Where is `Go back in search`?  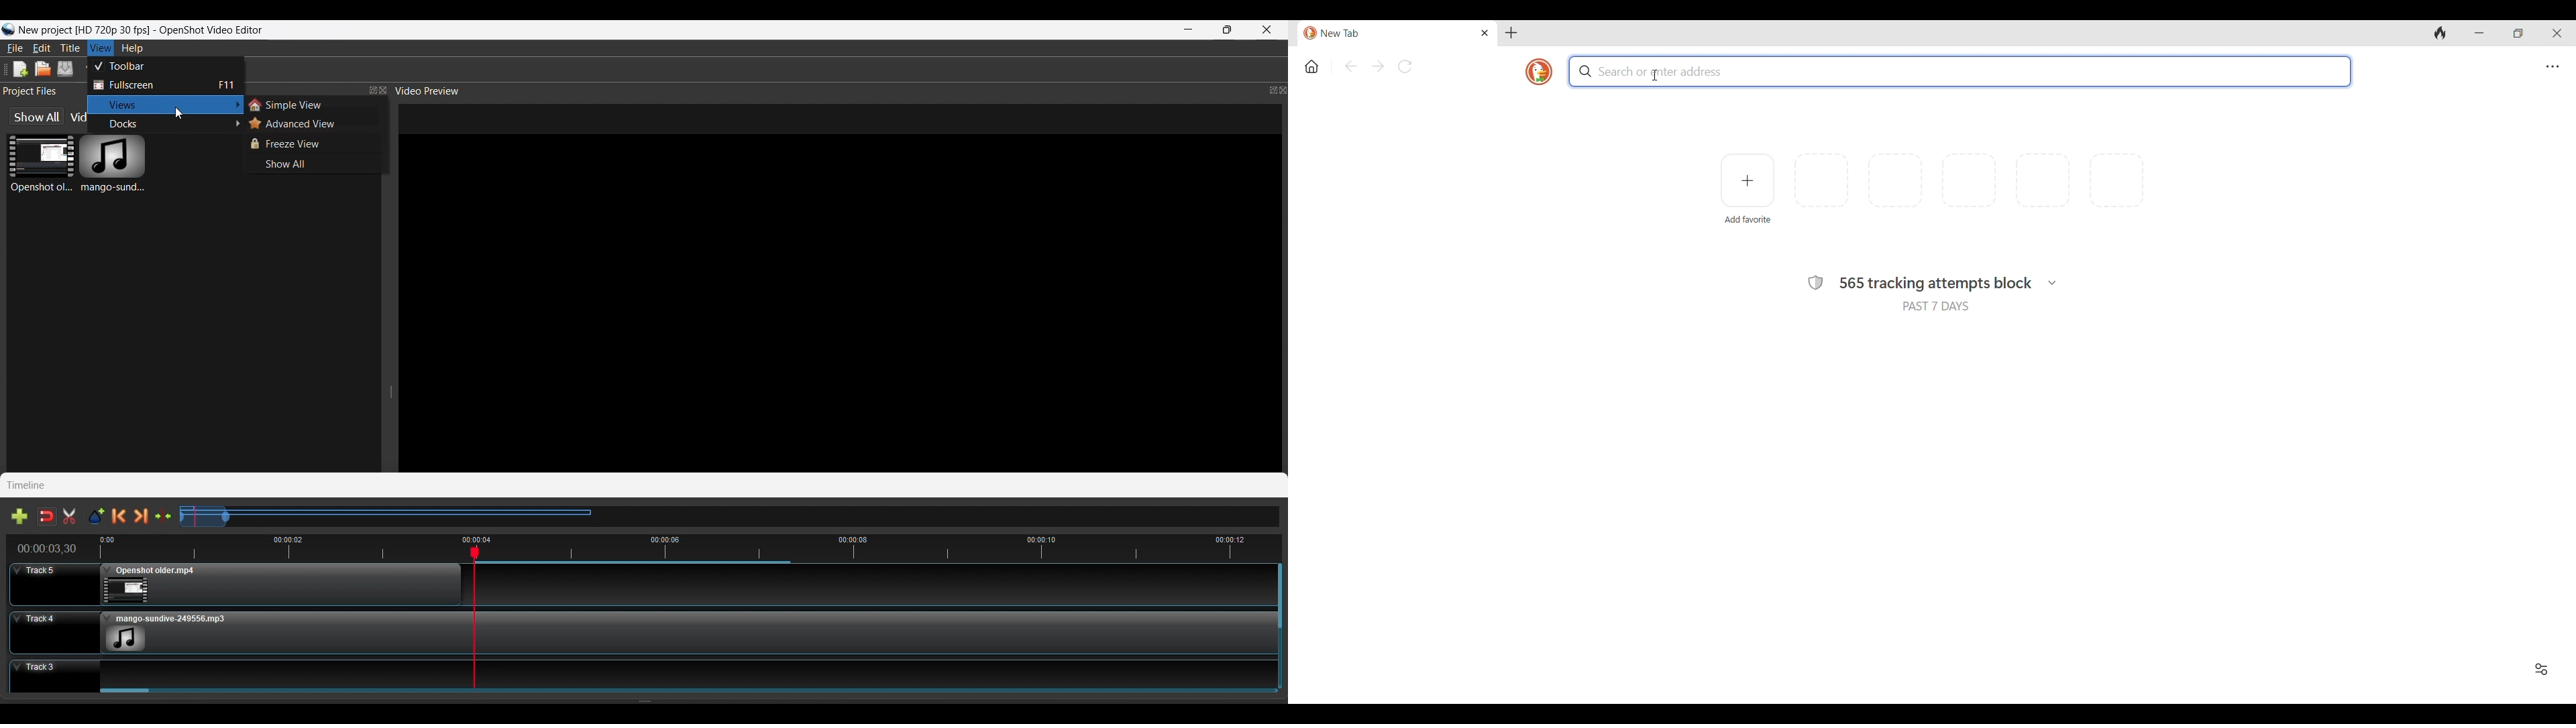
Go back in search is located at coordinates (1350, 66).